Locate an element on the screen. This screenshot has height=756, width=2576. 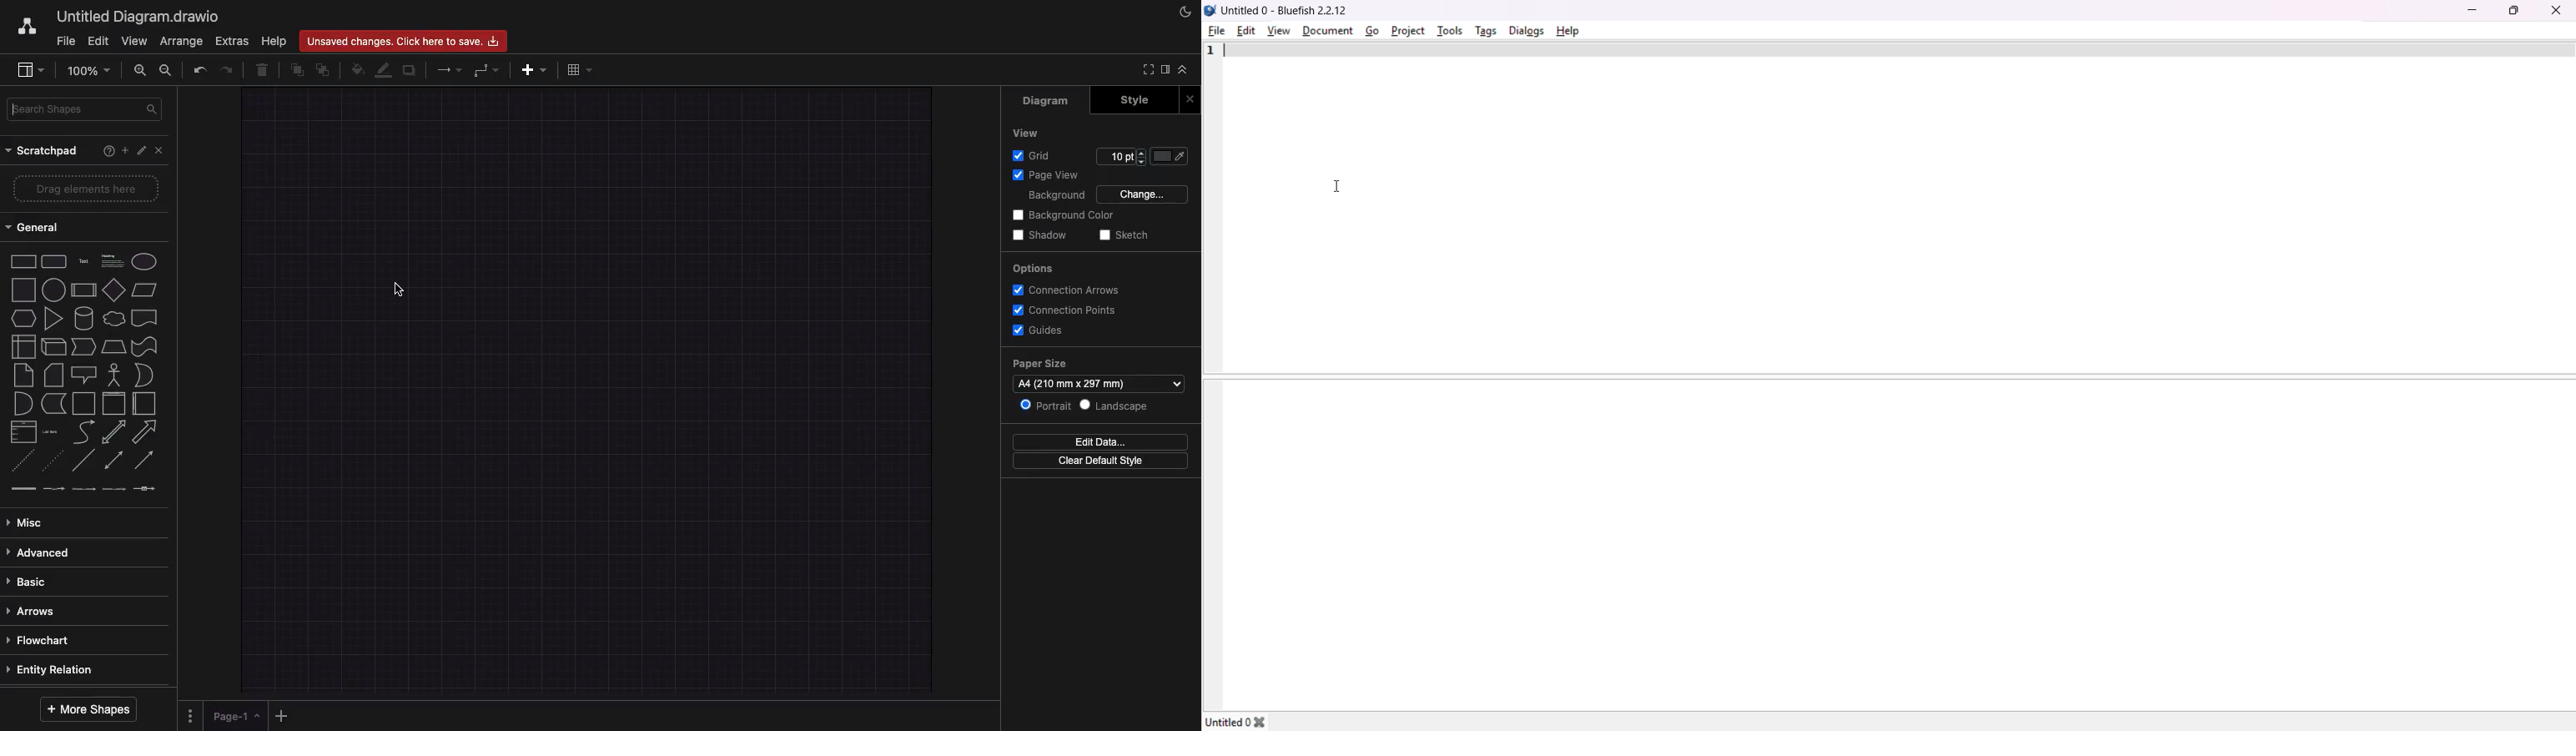
Background is located at coordinates (1055, 195).